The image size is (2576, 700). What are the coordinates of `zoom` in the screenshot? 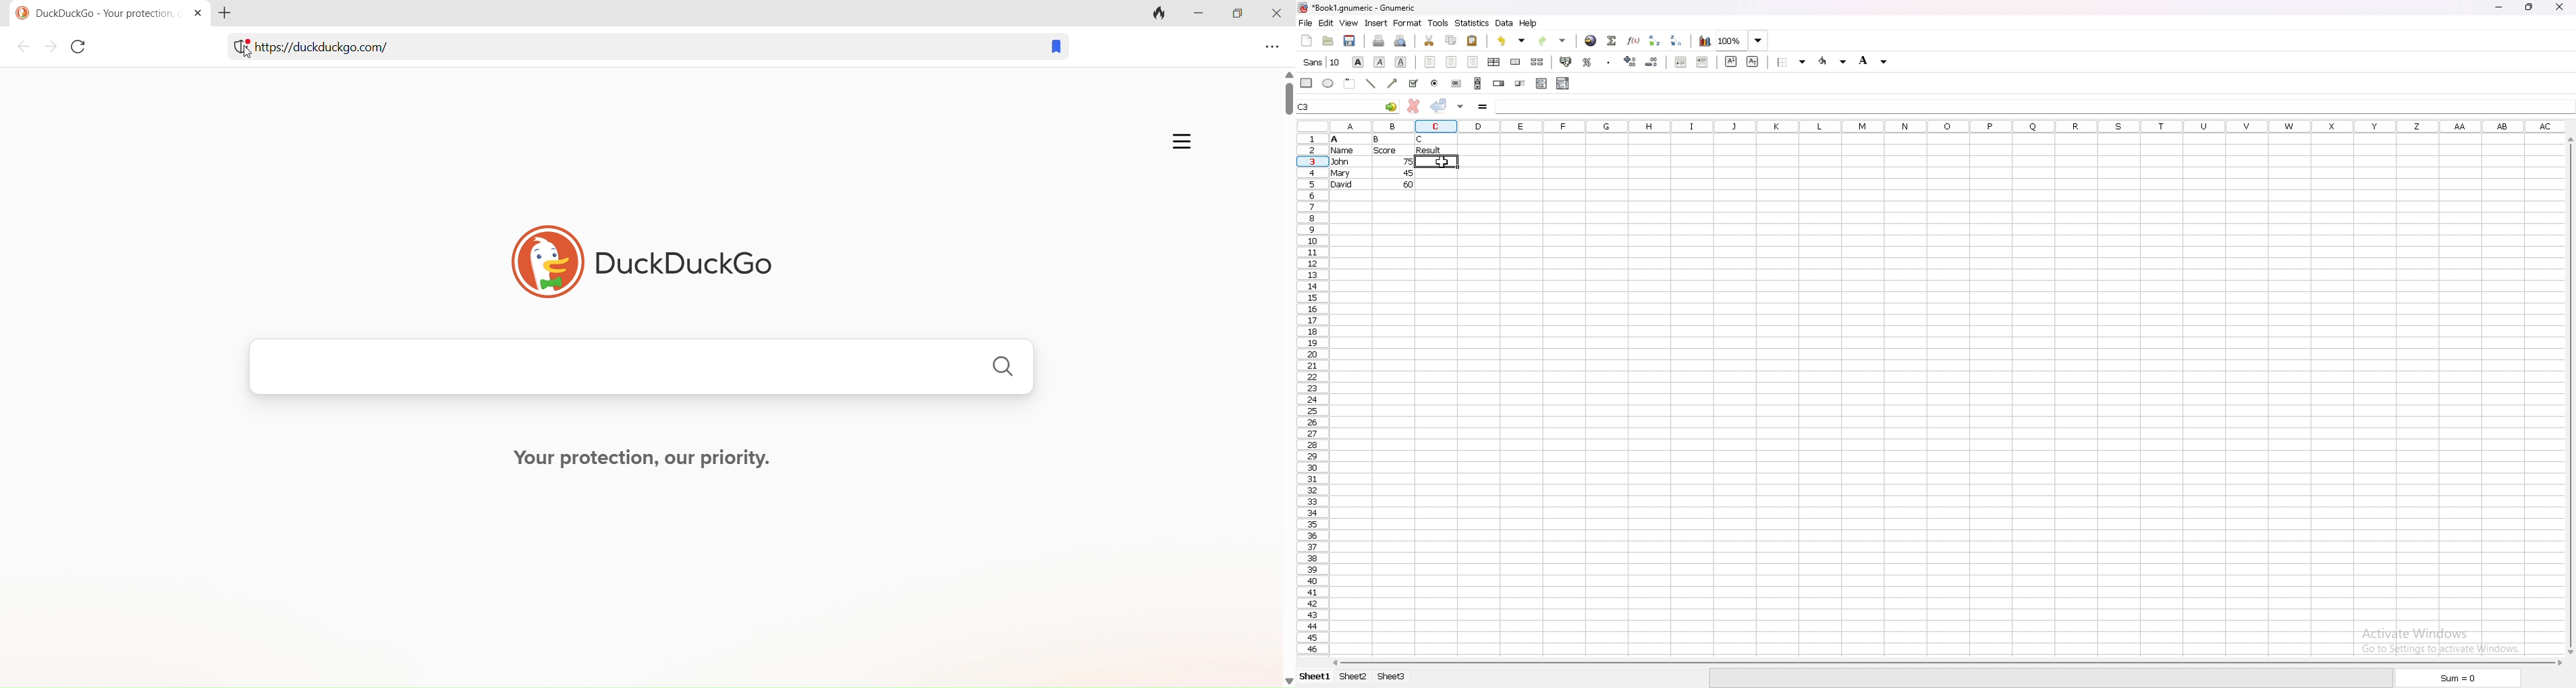 It's located at (1742, 41).